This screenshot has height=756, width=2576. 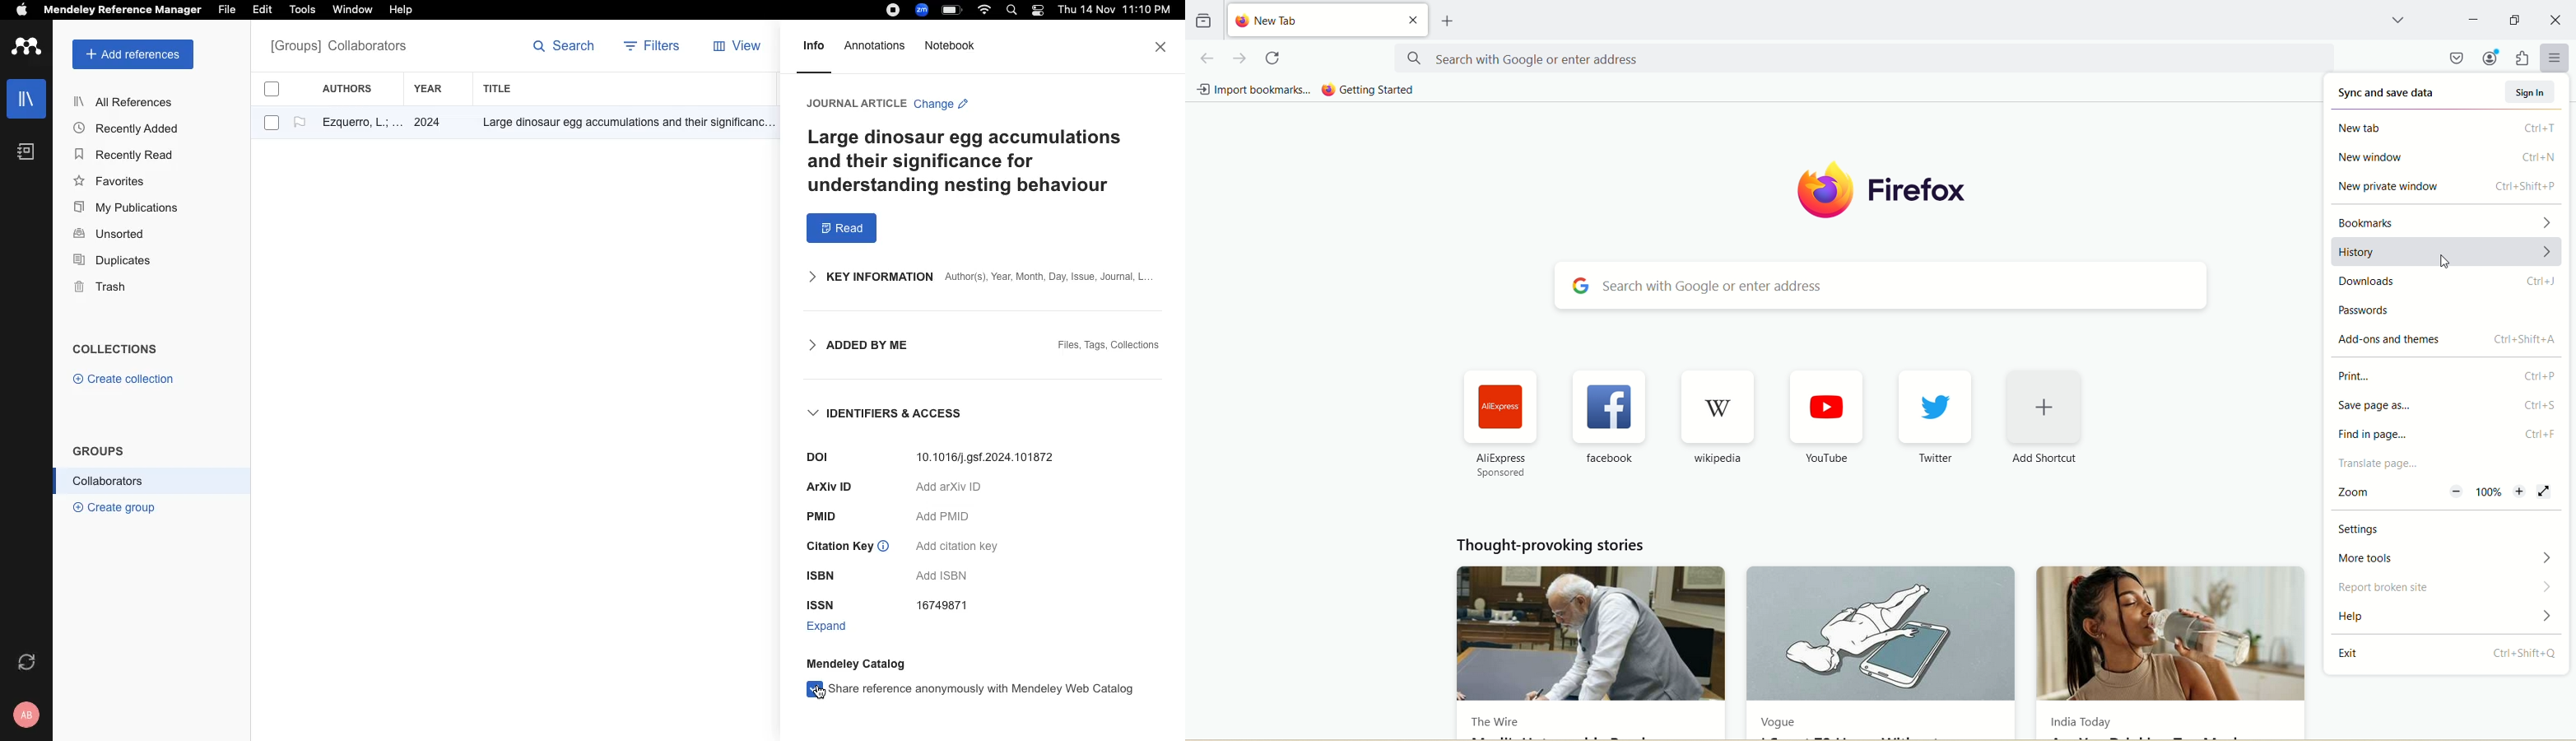 What do you see at coordinates (991, 457) in the screenshot?
I see `10.1016/1.gs1.2024.101872` at bounding box center [991, 457].